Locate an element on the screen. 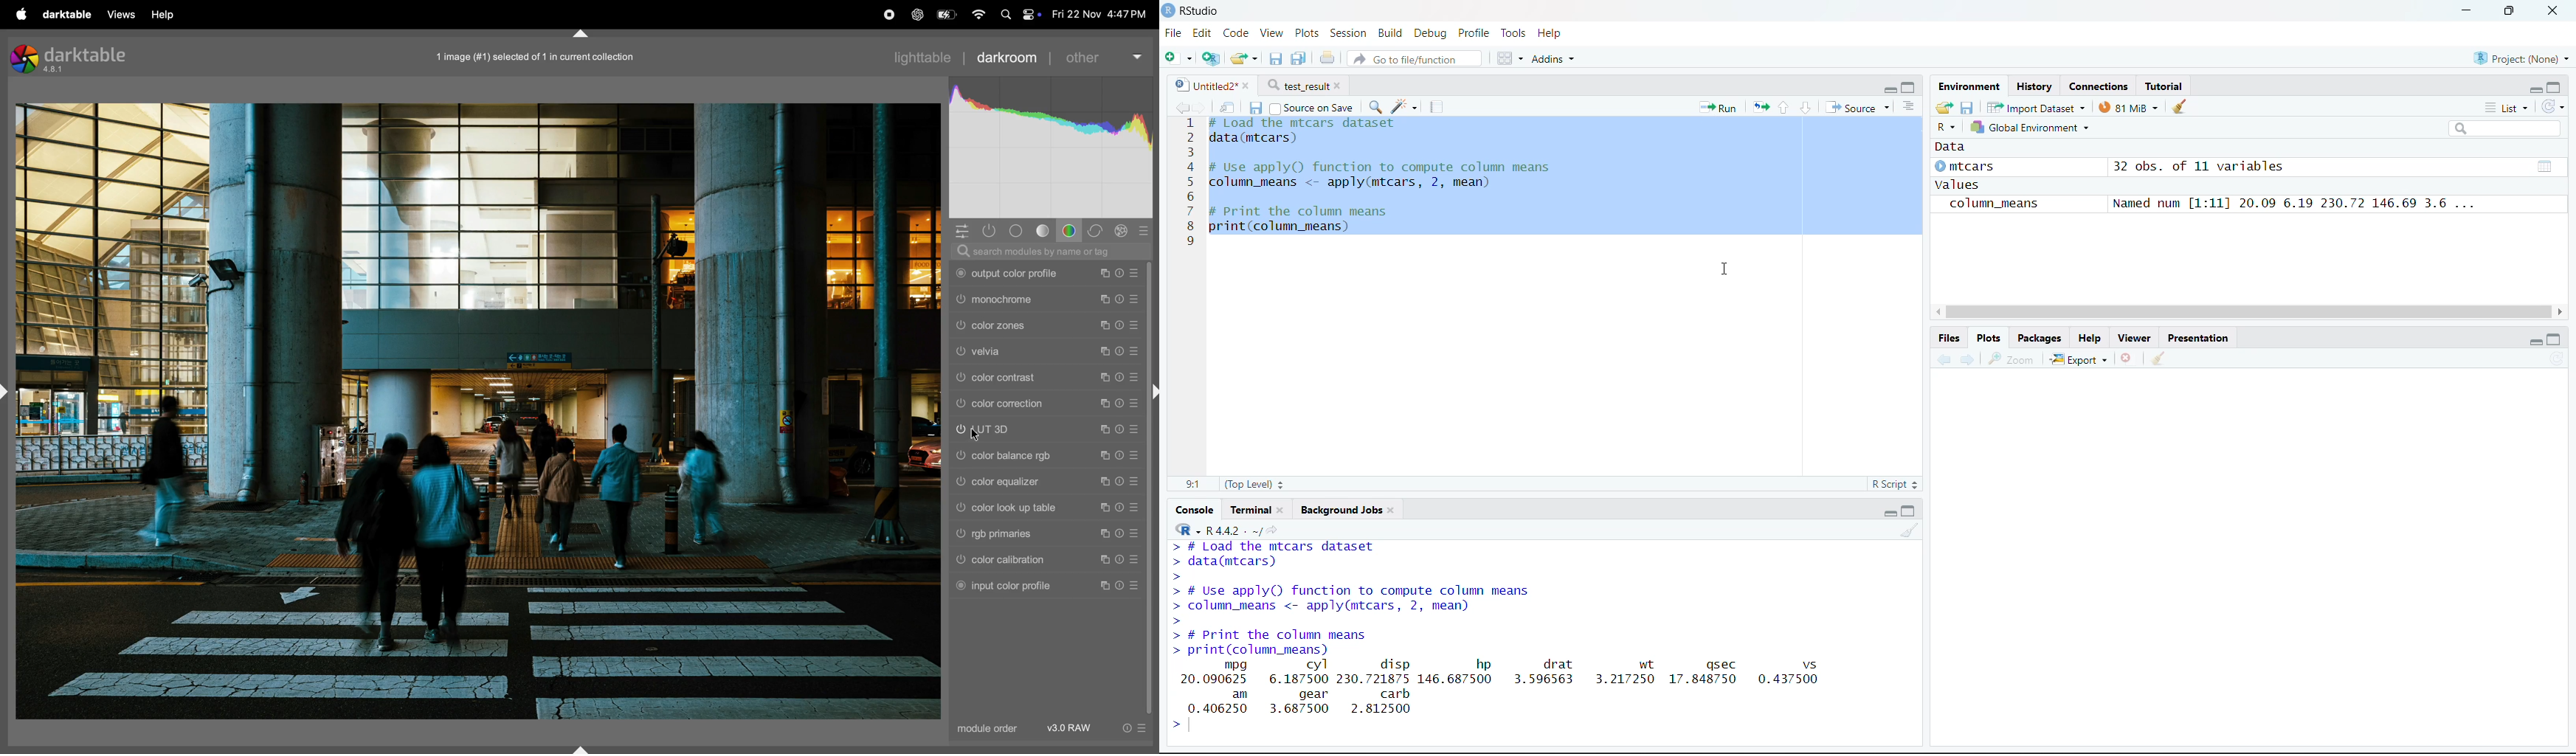 Image resolution: width=2576 pixels, height=756 pixels. multiple intance actions is located at coordinates (1106, 326).